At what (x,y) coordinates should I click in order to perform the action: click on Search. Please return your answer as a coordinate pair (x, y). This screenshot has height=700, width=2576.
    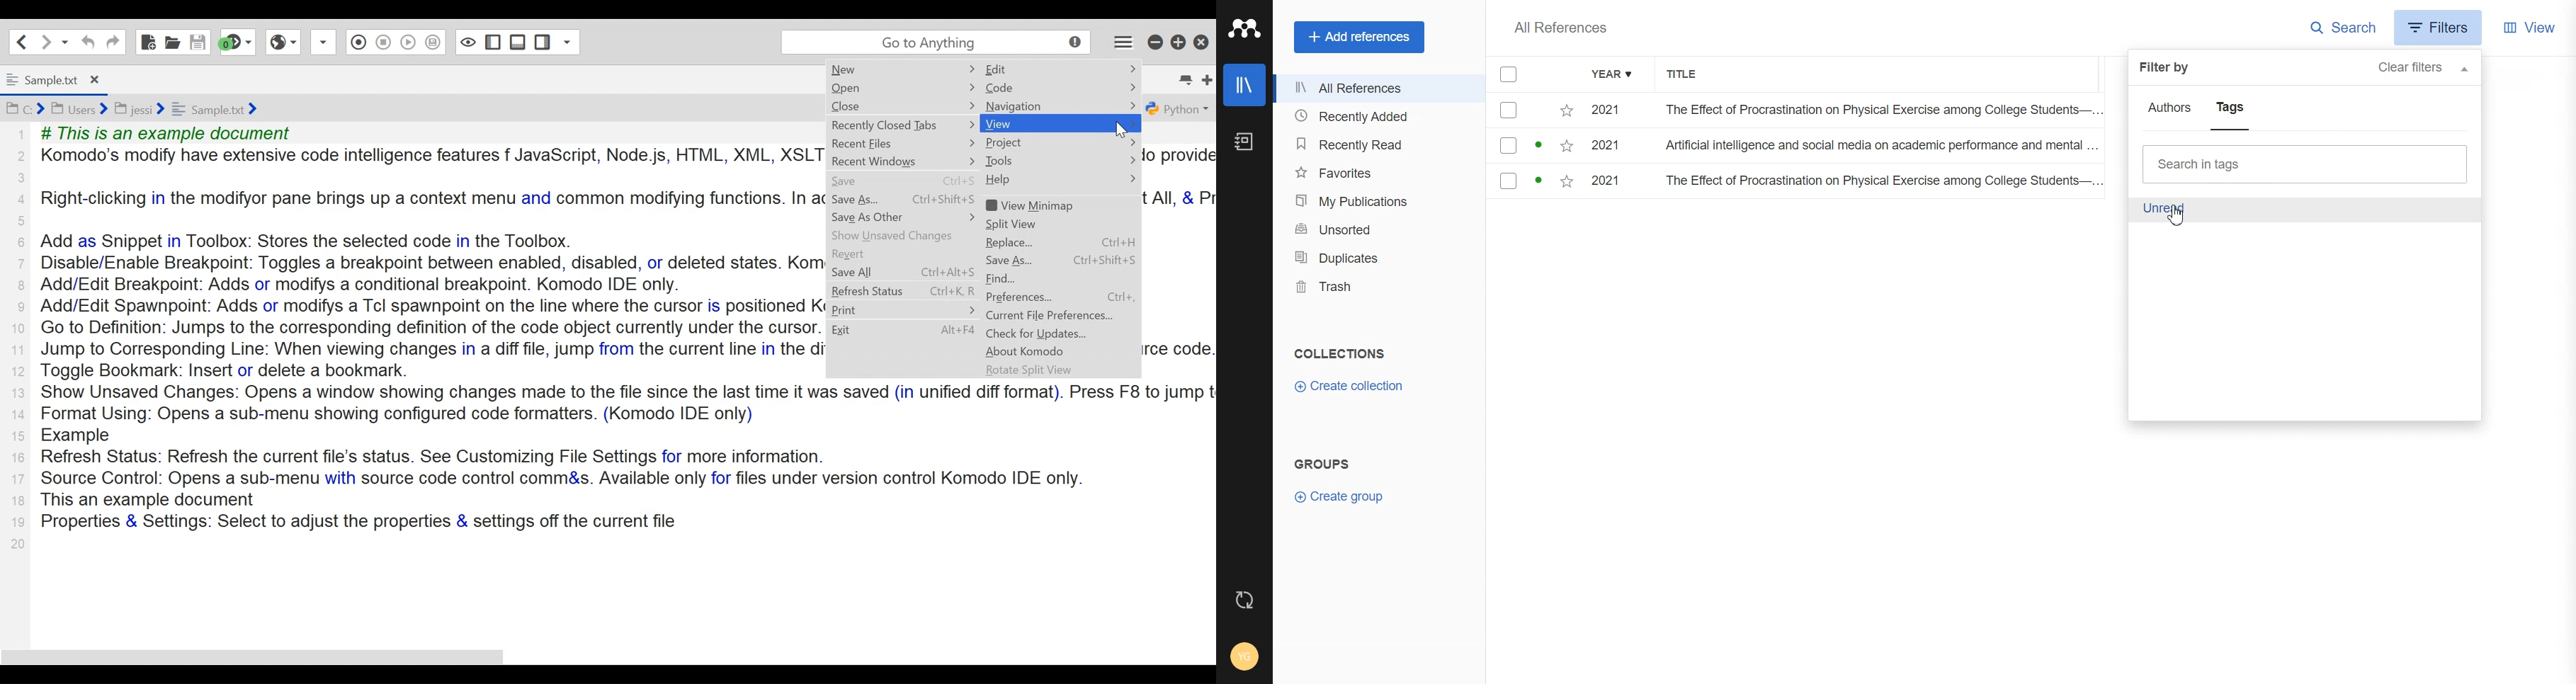
    Looking at the image, I should click on (2344, 28).